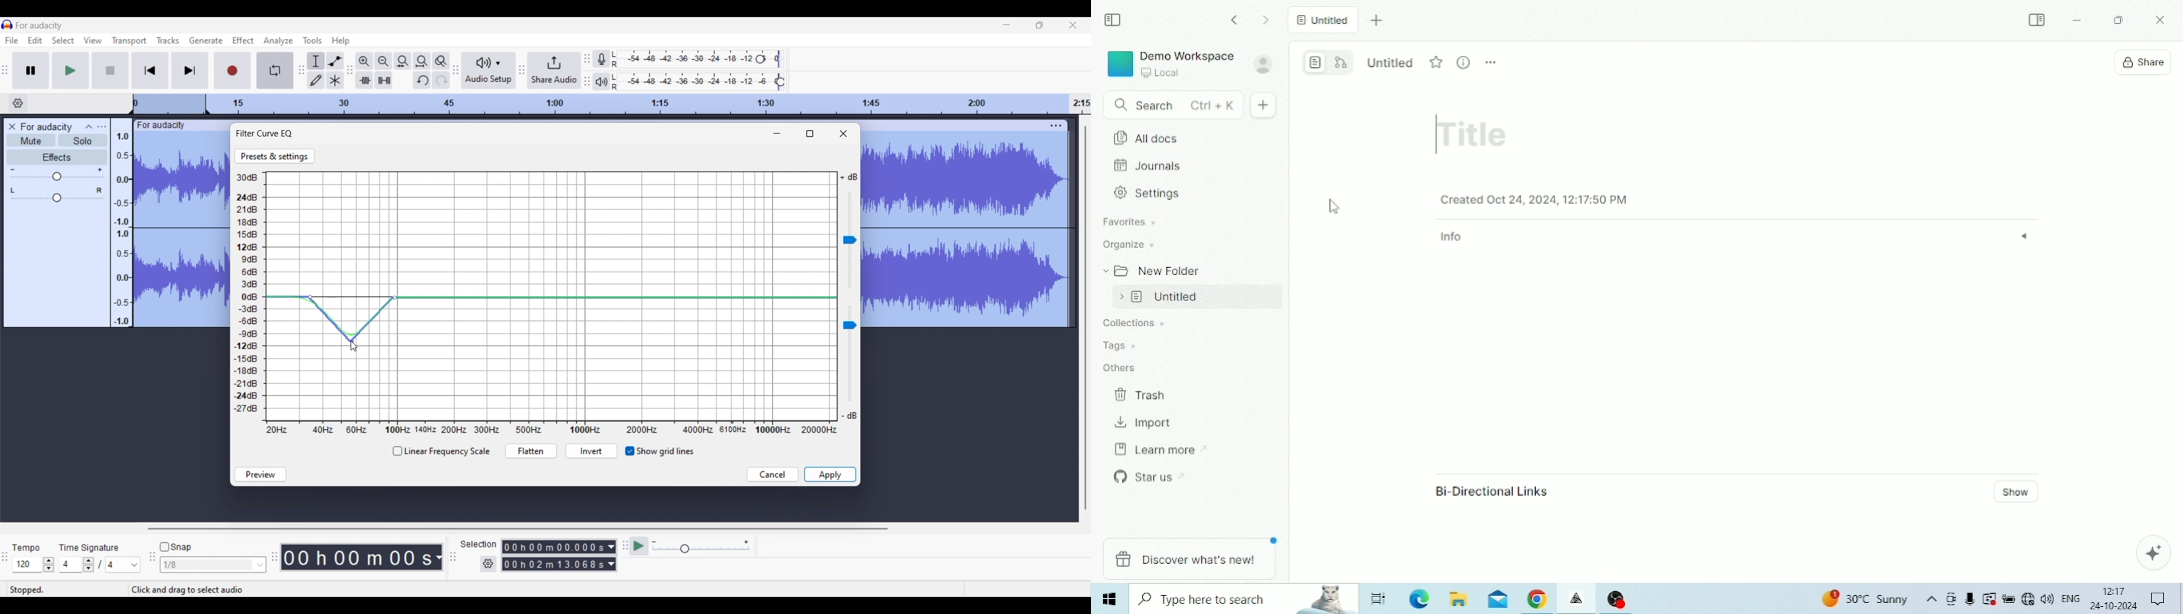 This screenshot has width=2184, height=616. Describe the element at coordinates (686, 59) in the screenshot. I see `Recording level` at that location.